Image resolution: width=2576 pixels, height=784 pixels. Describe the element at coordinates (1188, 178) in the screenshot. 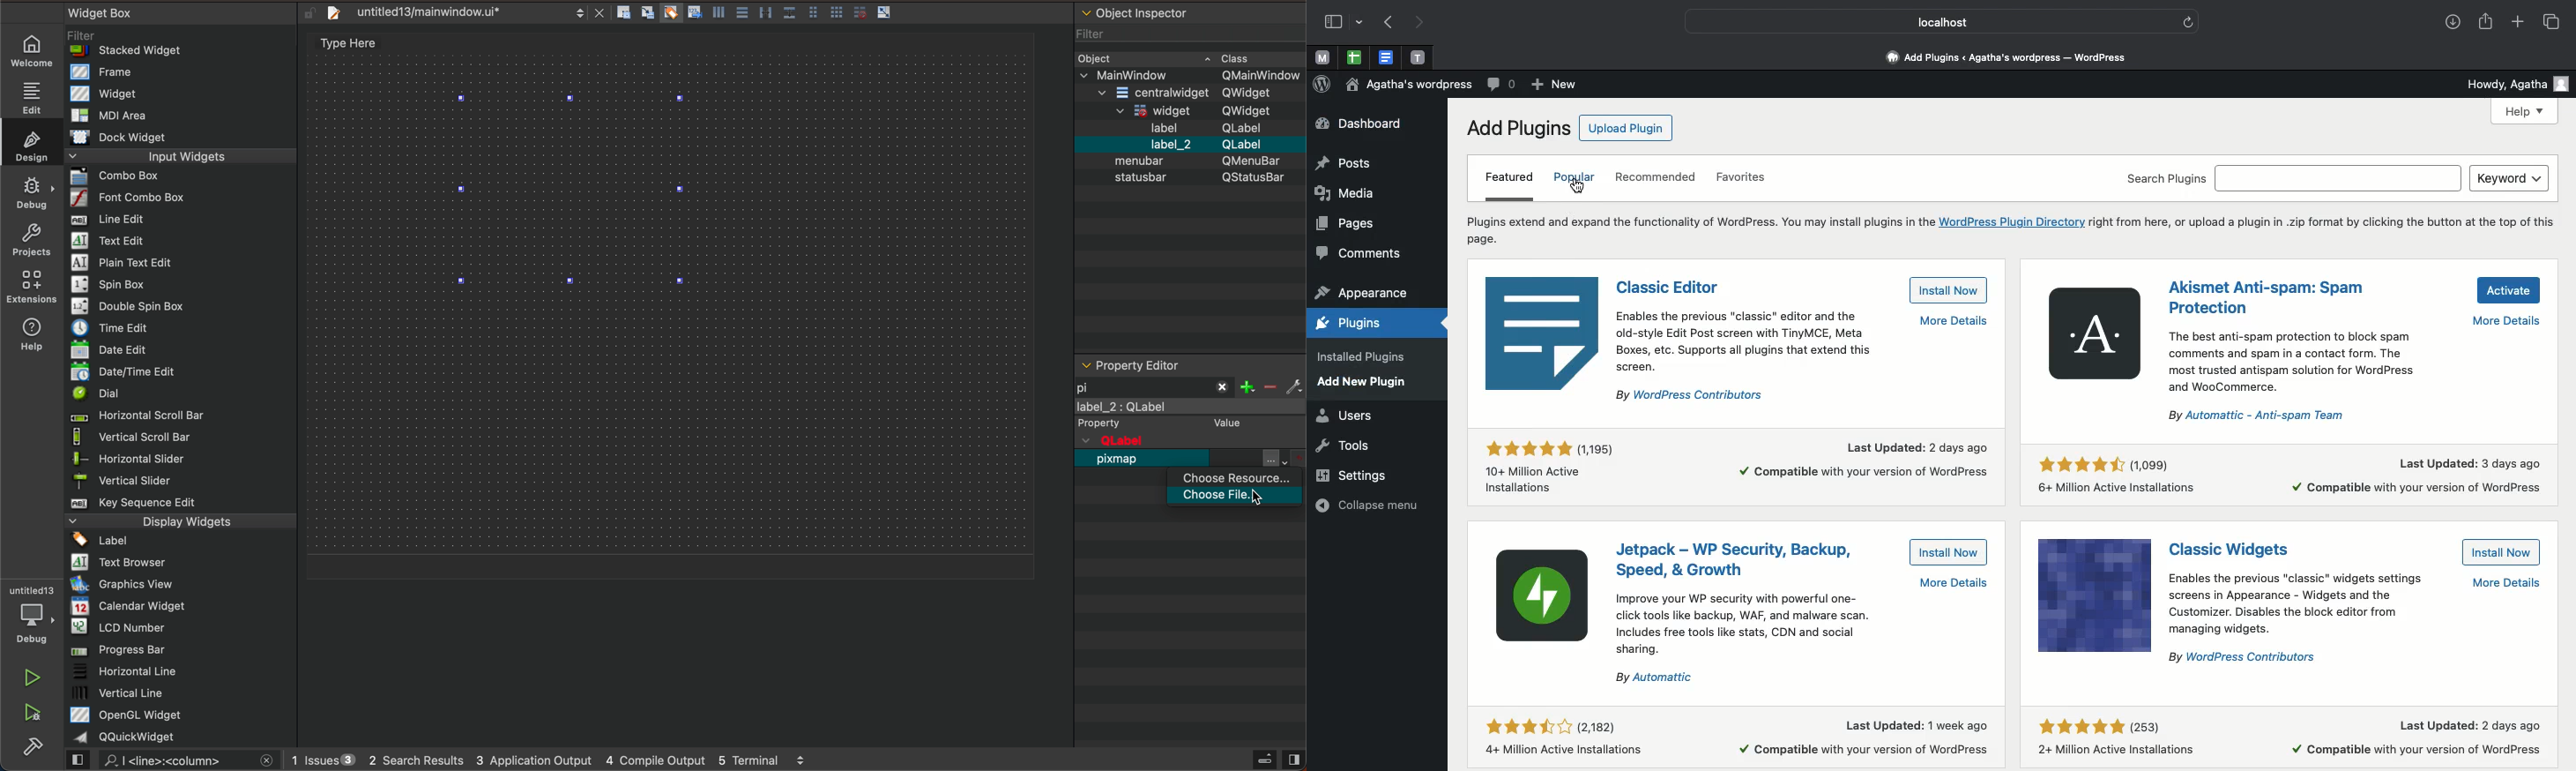

I see `object inspector` at that location.